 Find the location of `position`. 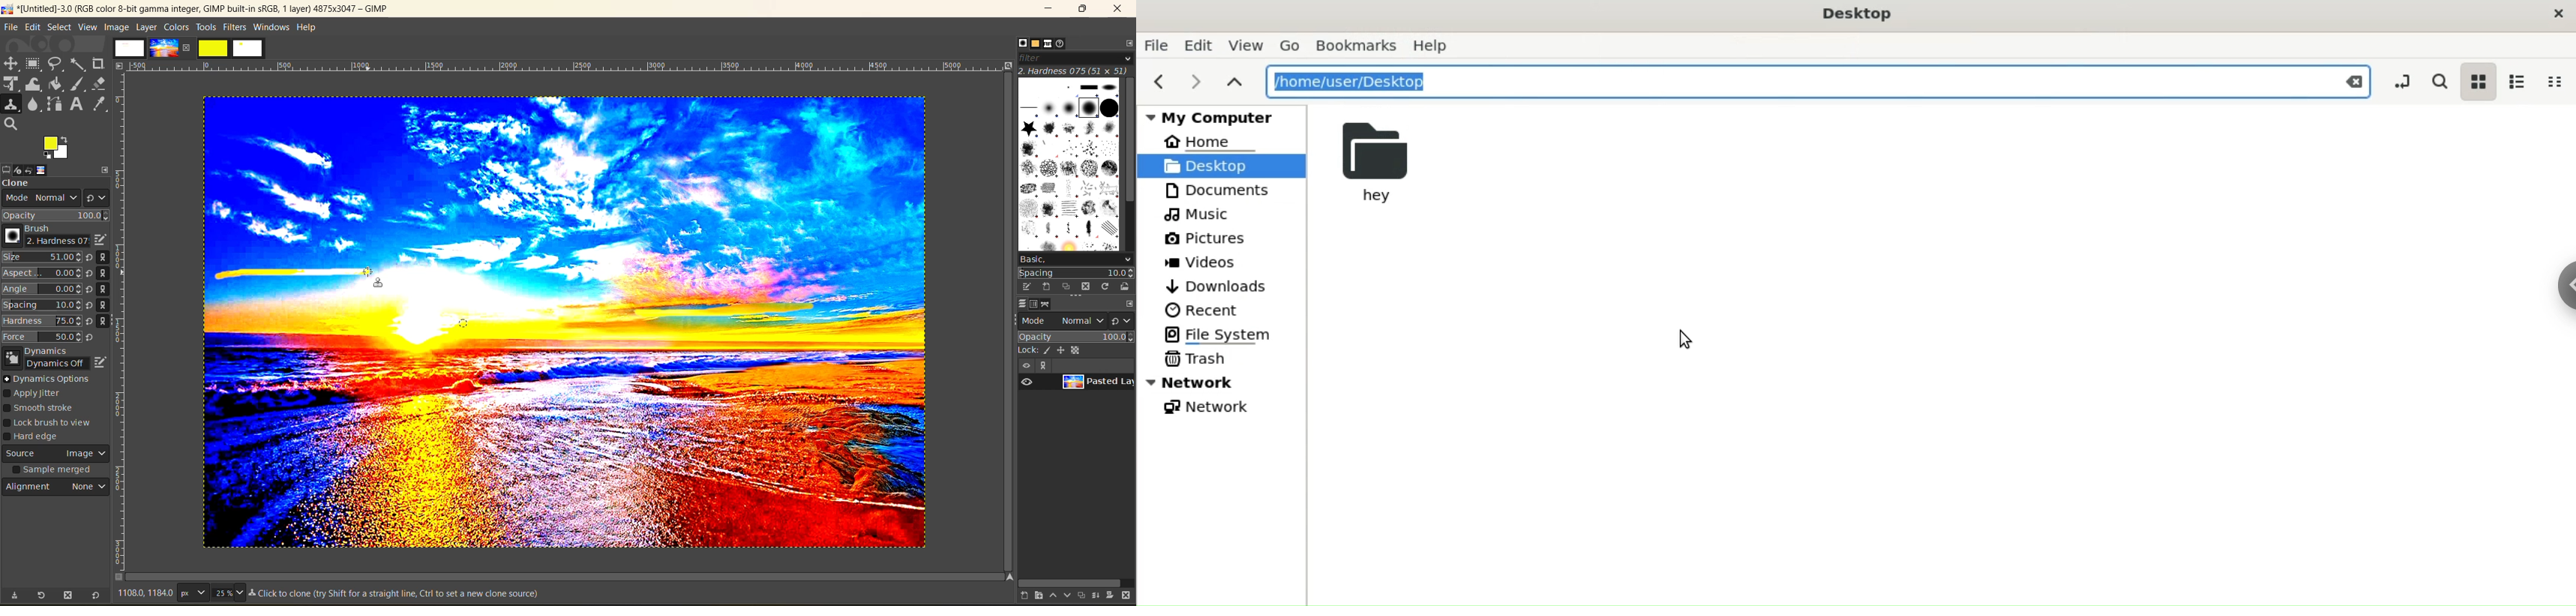

position is located at coordinates (1063, 350).